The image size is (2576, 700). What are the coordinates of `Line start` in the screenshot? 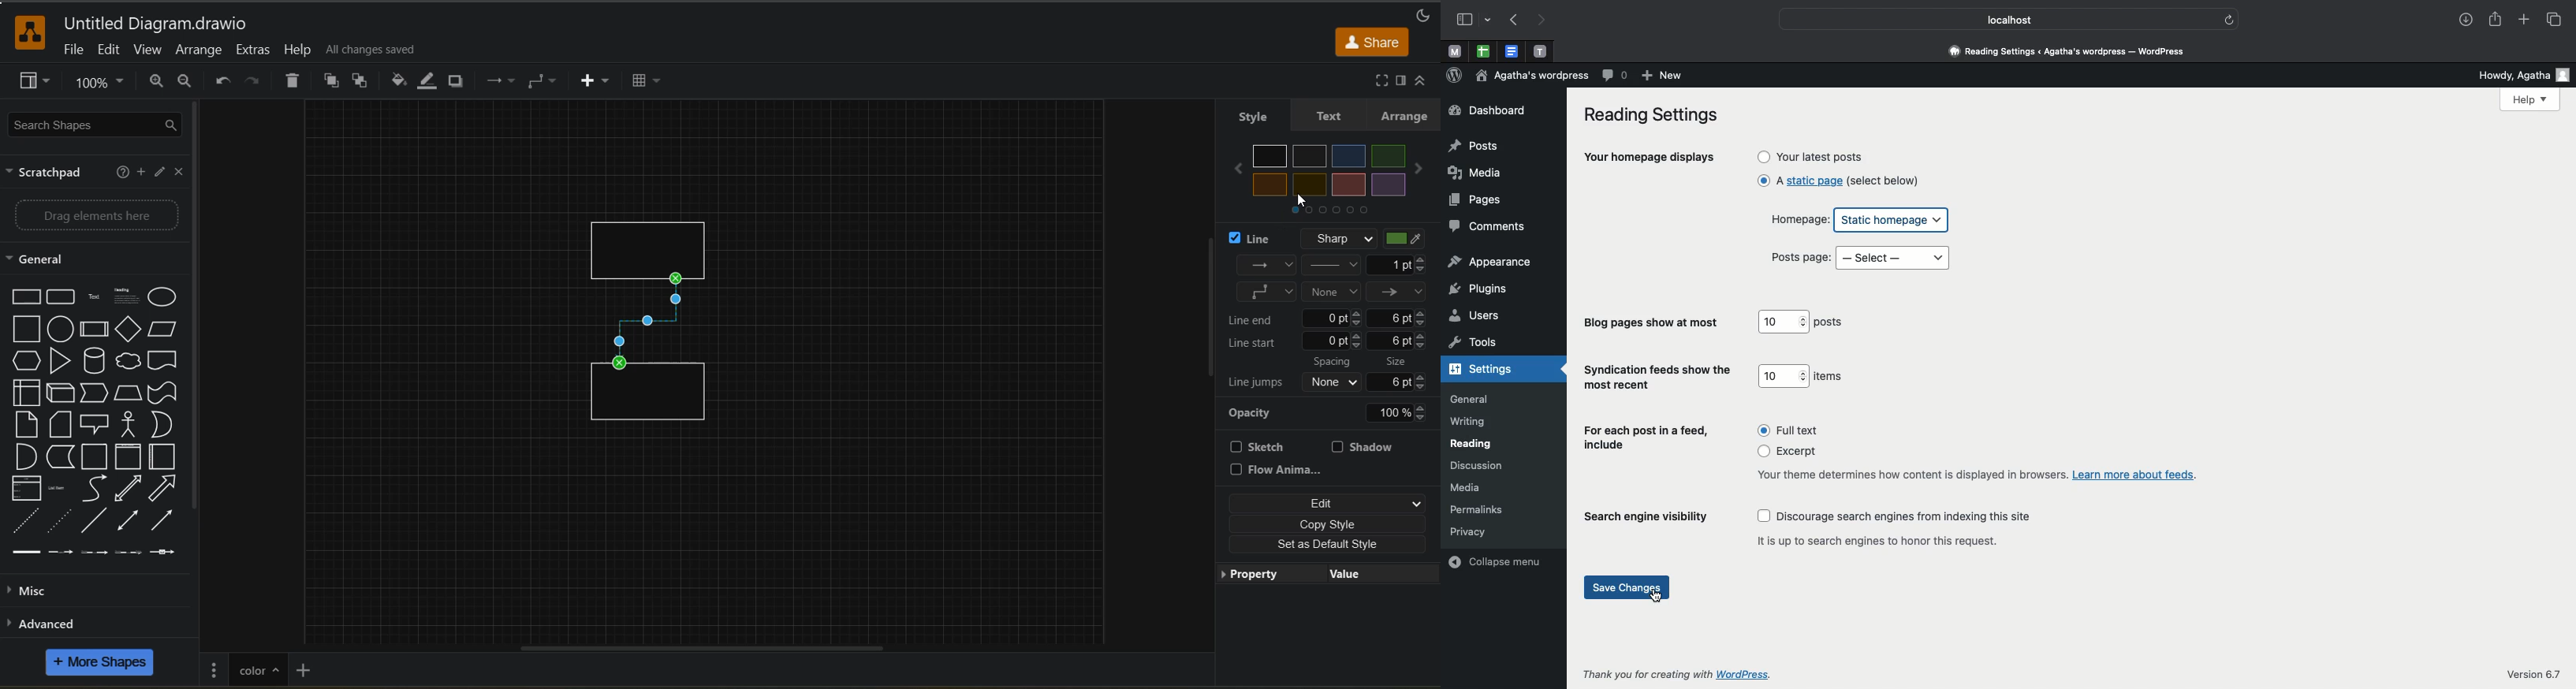 It's located at (1257, 343).